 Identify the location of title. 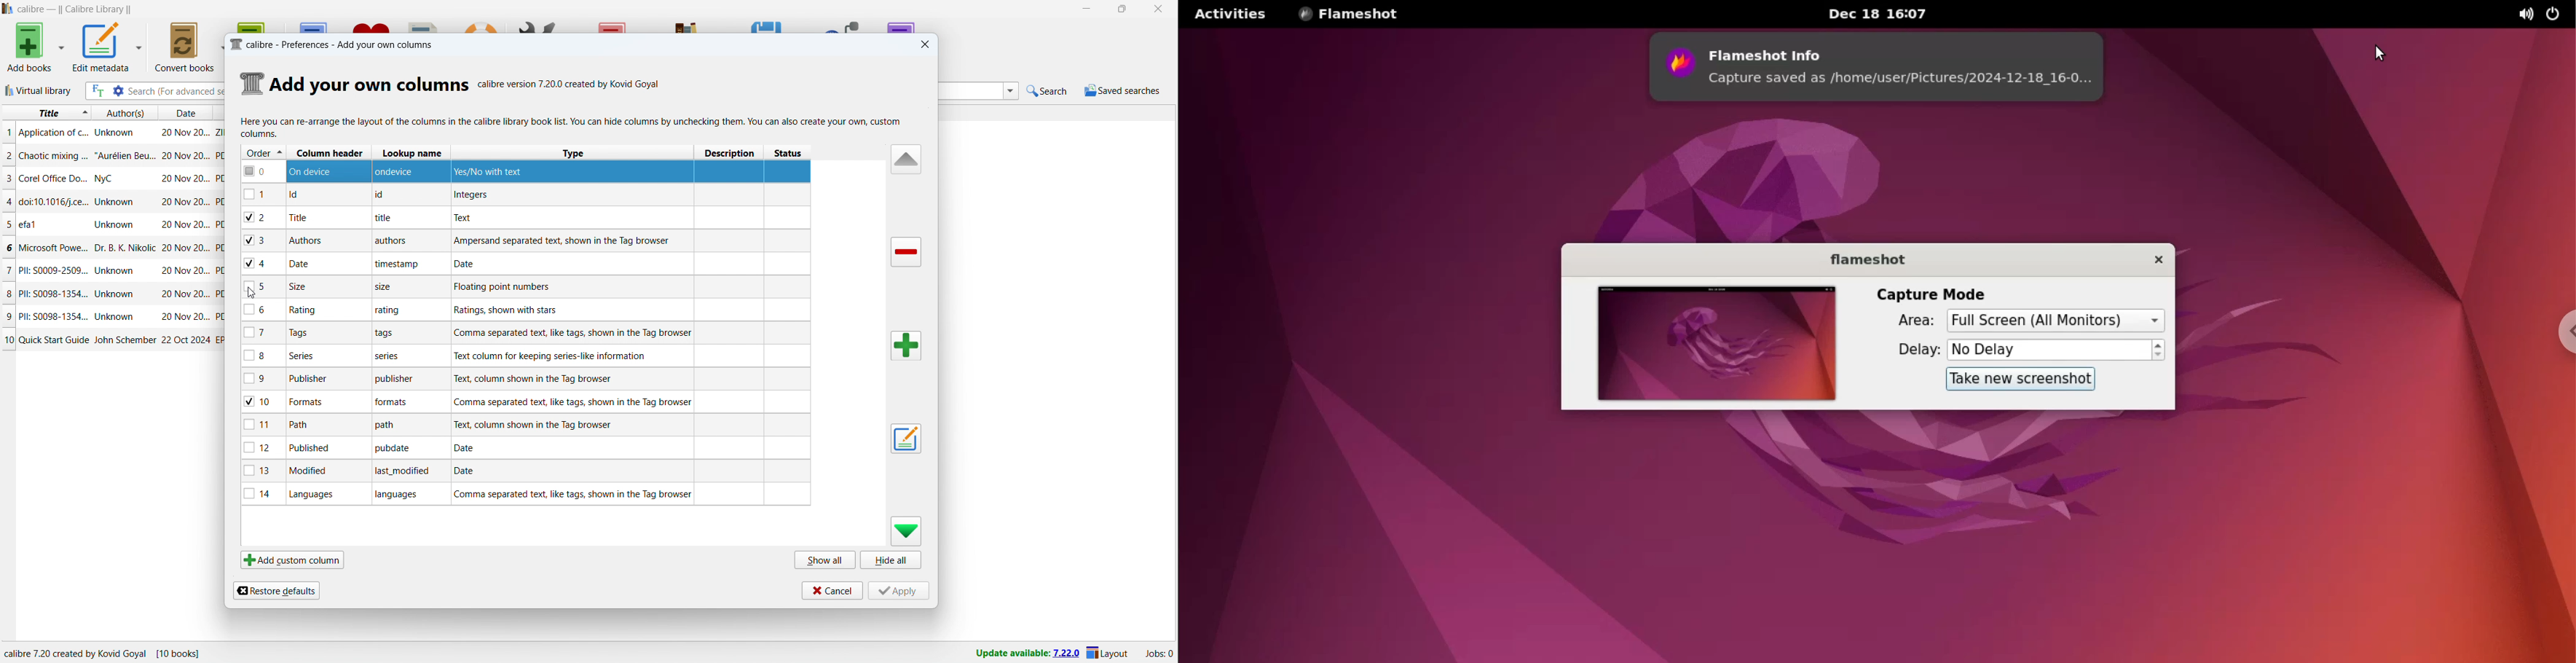
(38, 225).